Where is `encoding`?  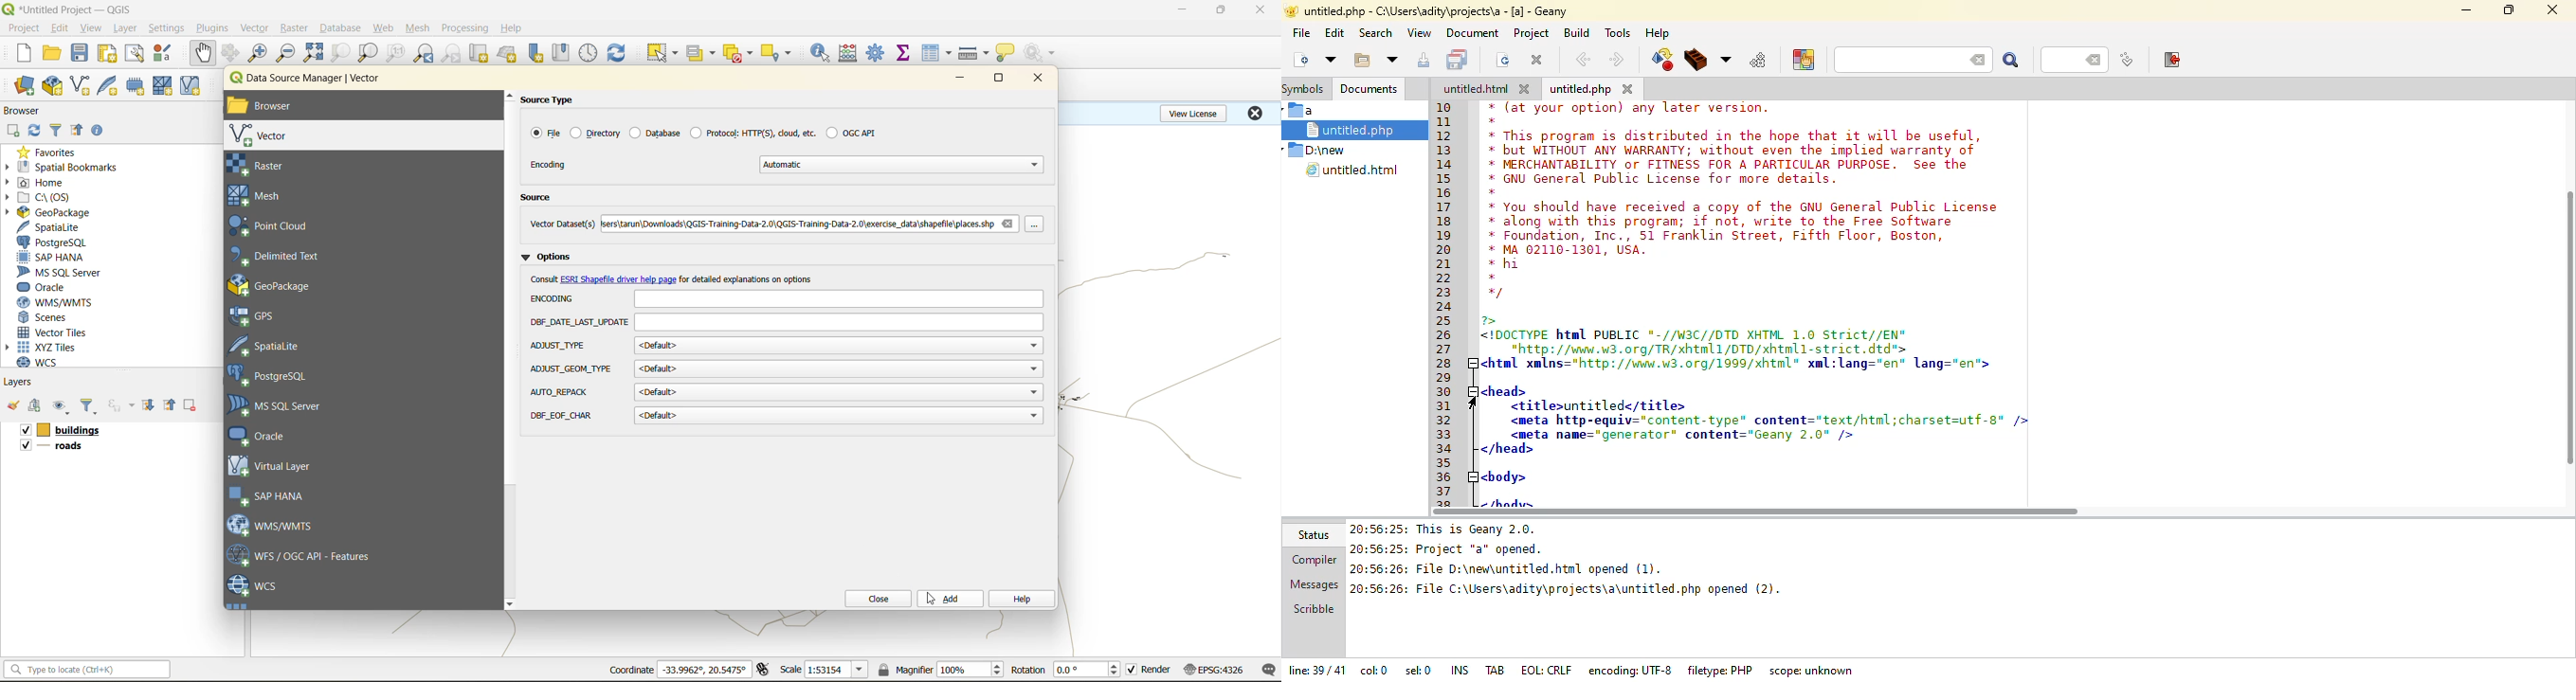 encoding is located at coordinates (556, 298).